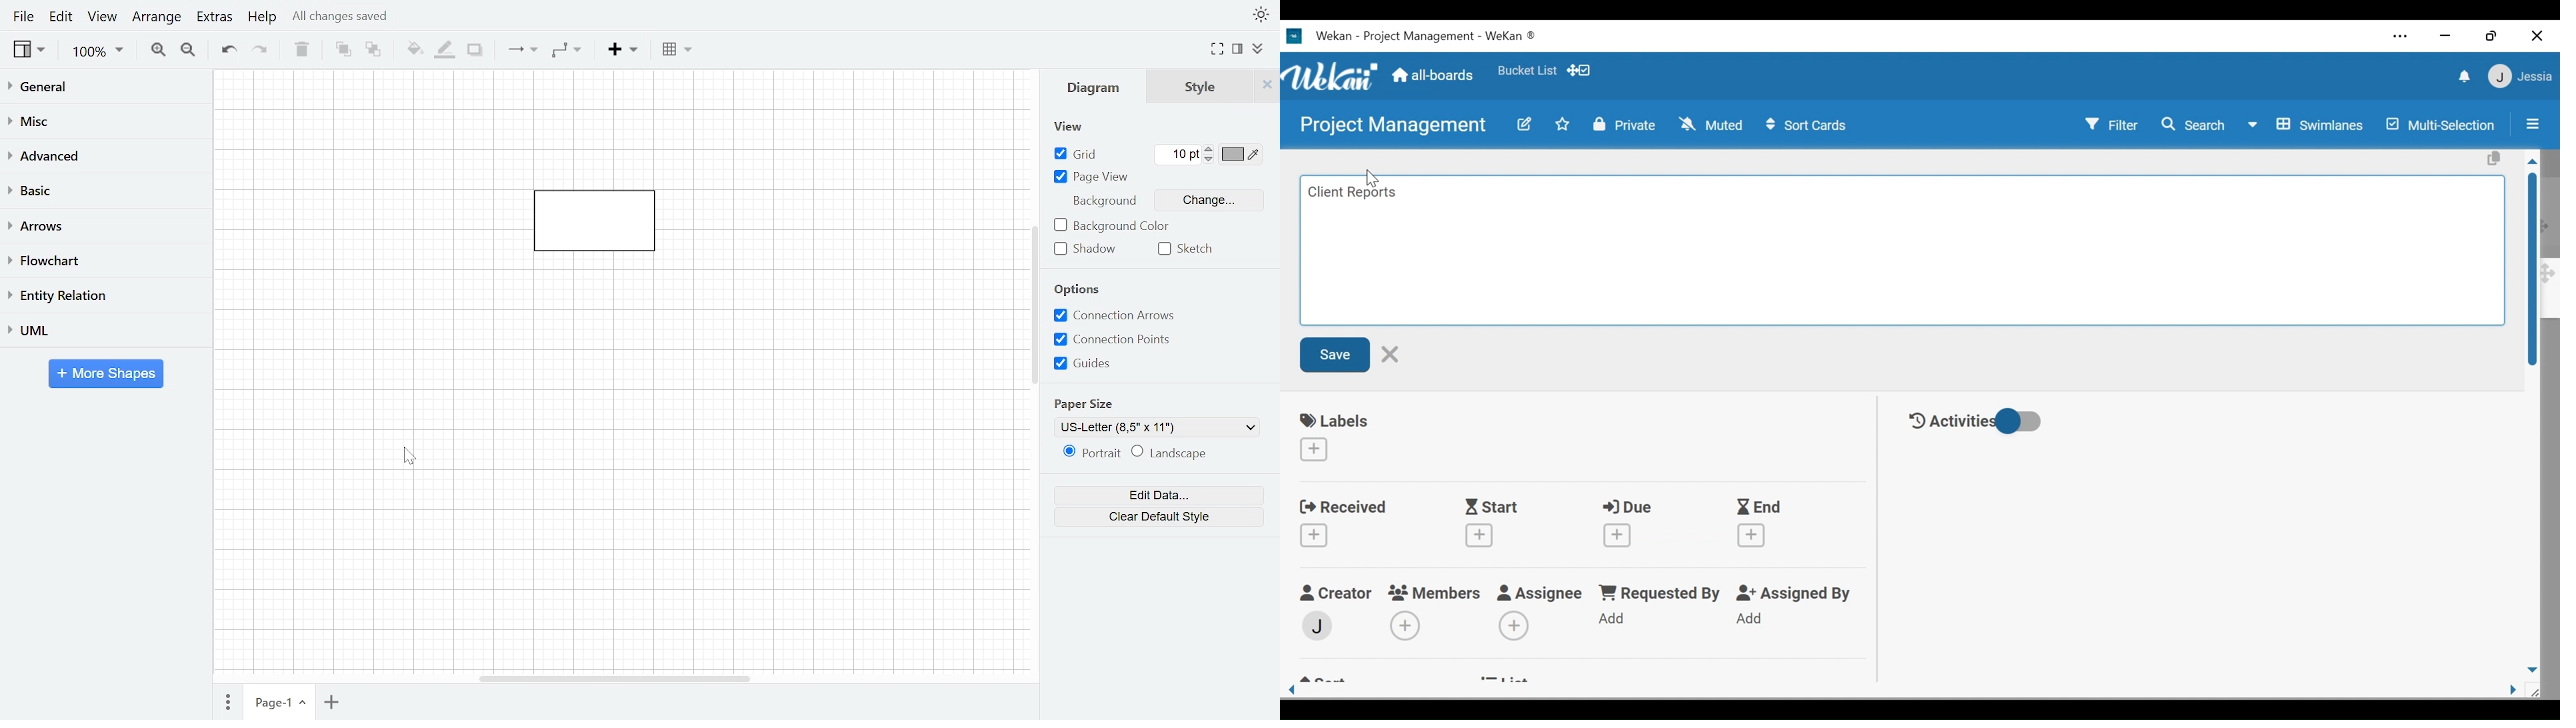  What do you see at coordinates (372, 50) in the screenshot?
I see `To back` at bounding box center [372, 50].